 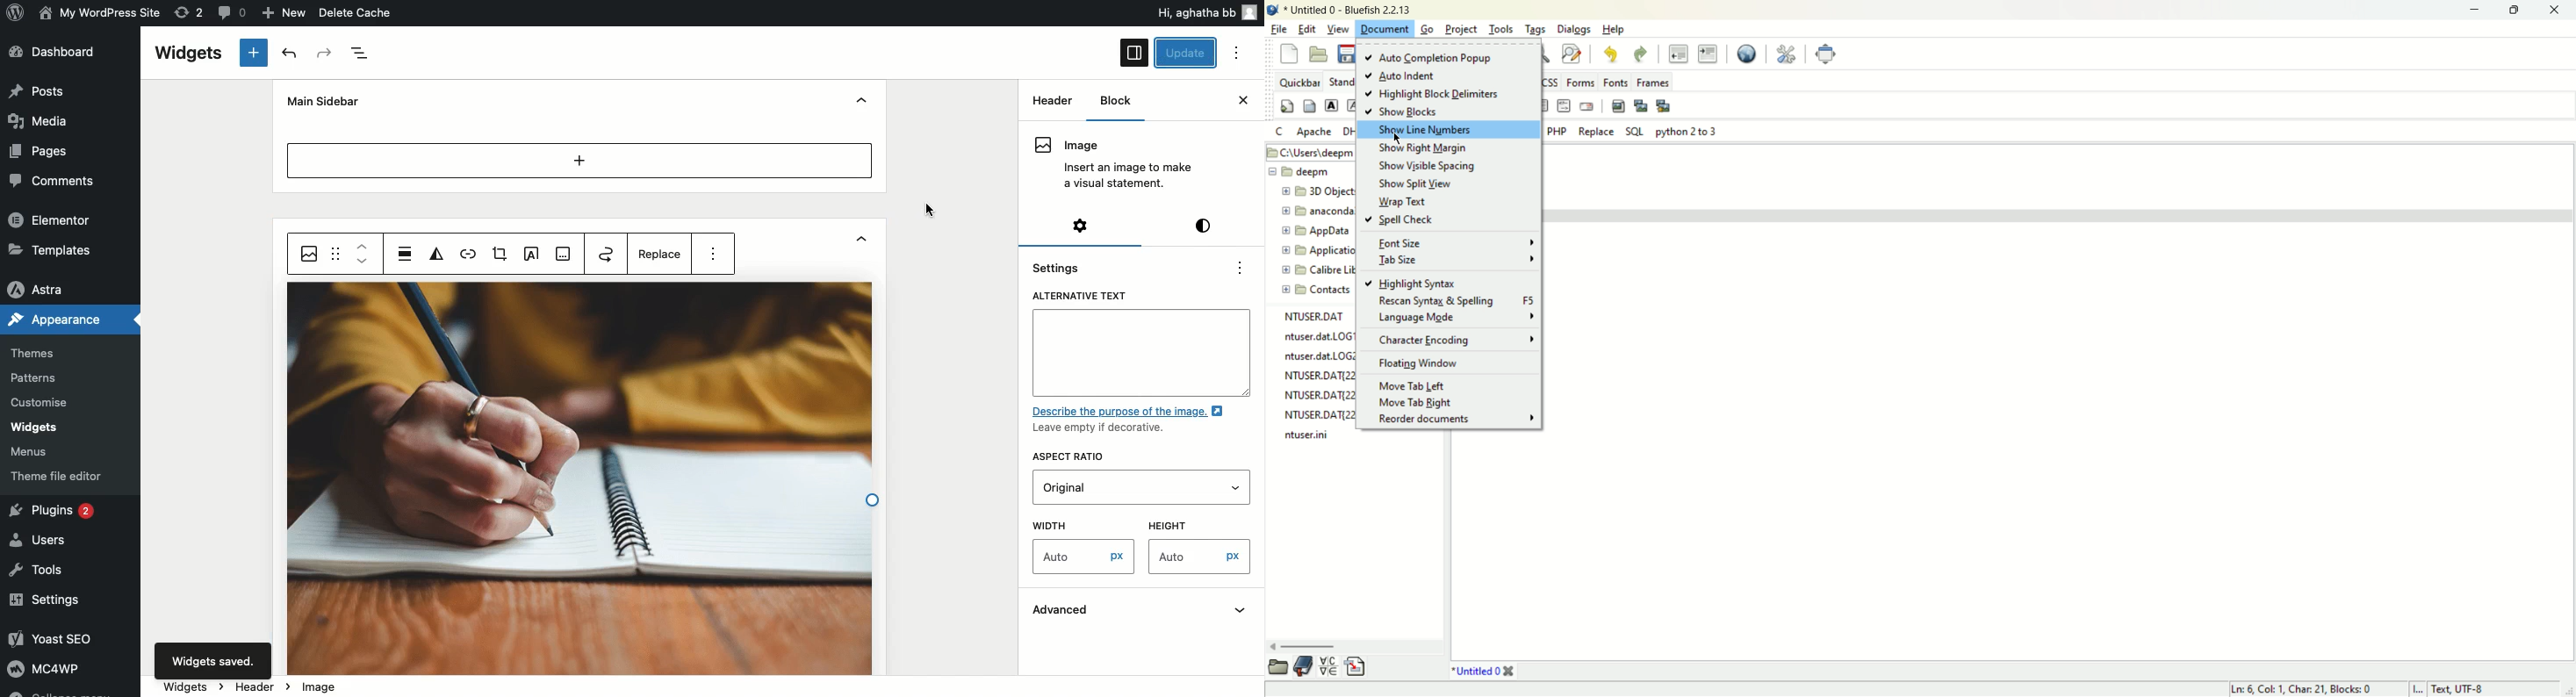 I want to click on show visible spacing, so click(x=1437, y=165).